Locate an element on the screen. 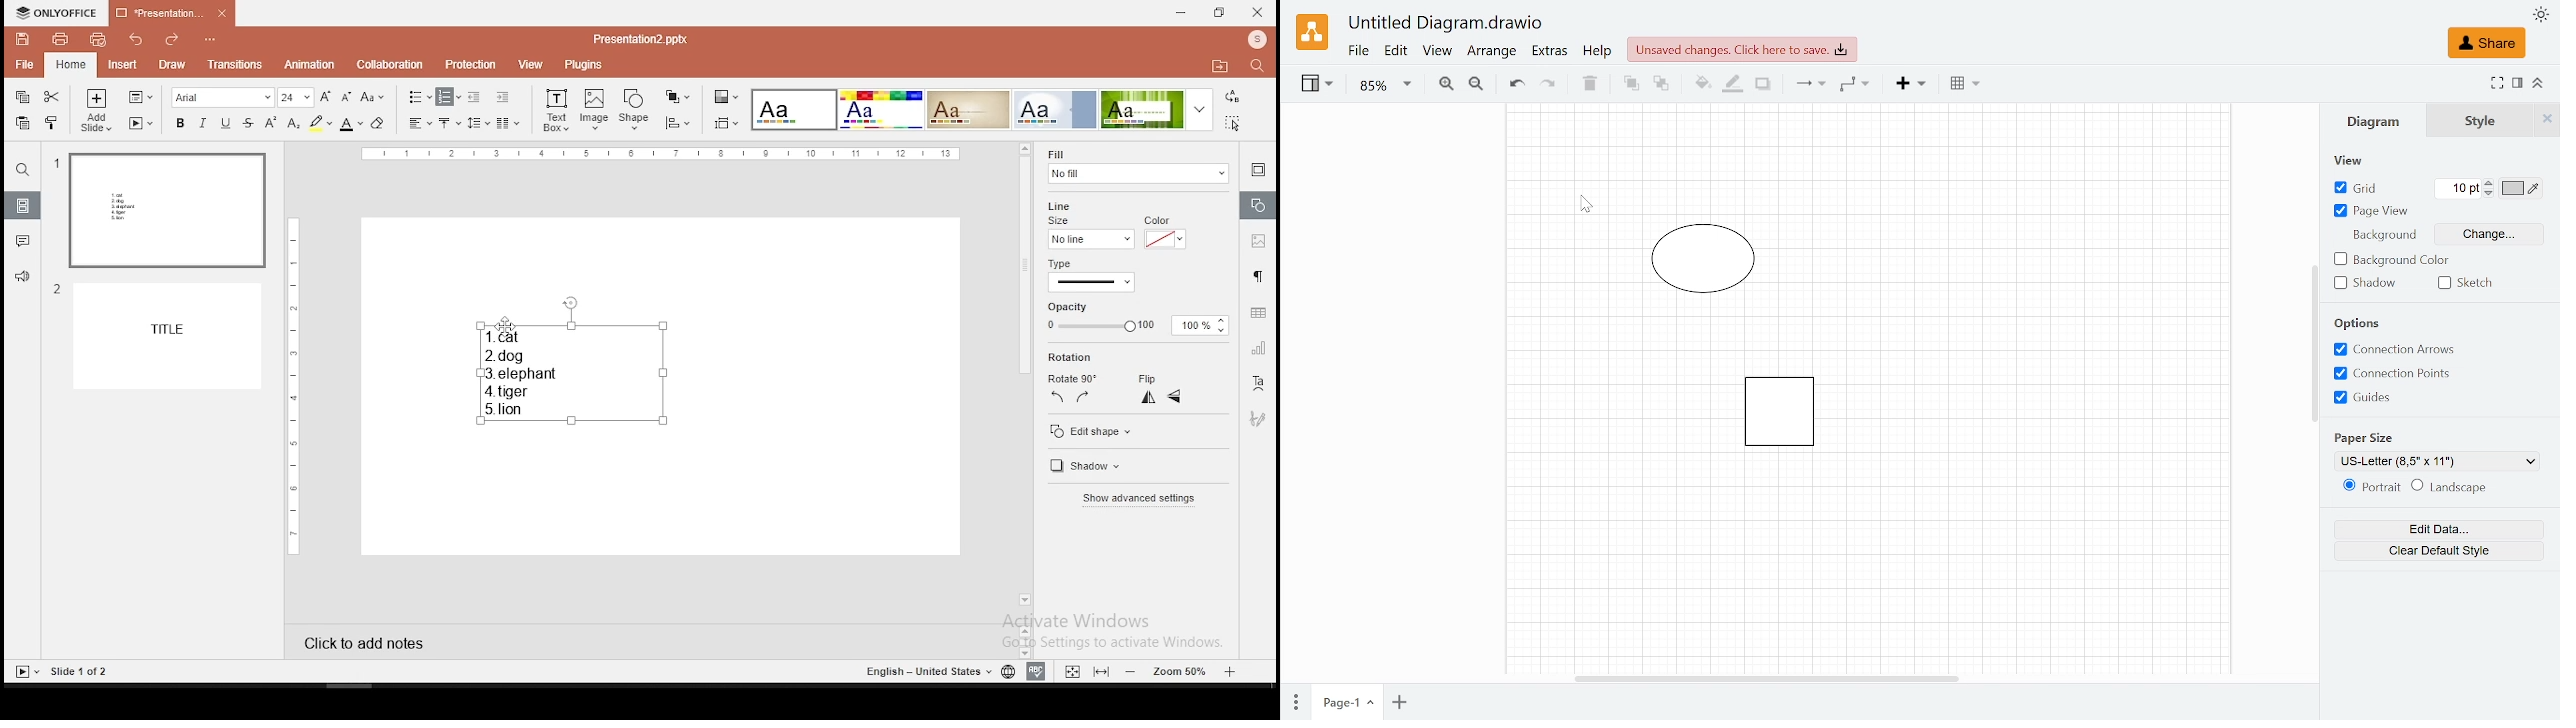  Sketch is located at coordinates (2473, 282).